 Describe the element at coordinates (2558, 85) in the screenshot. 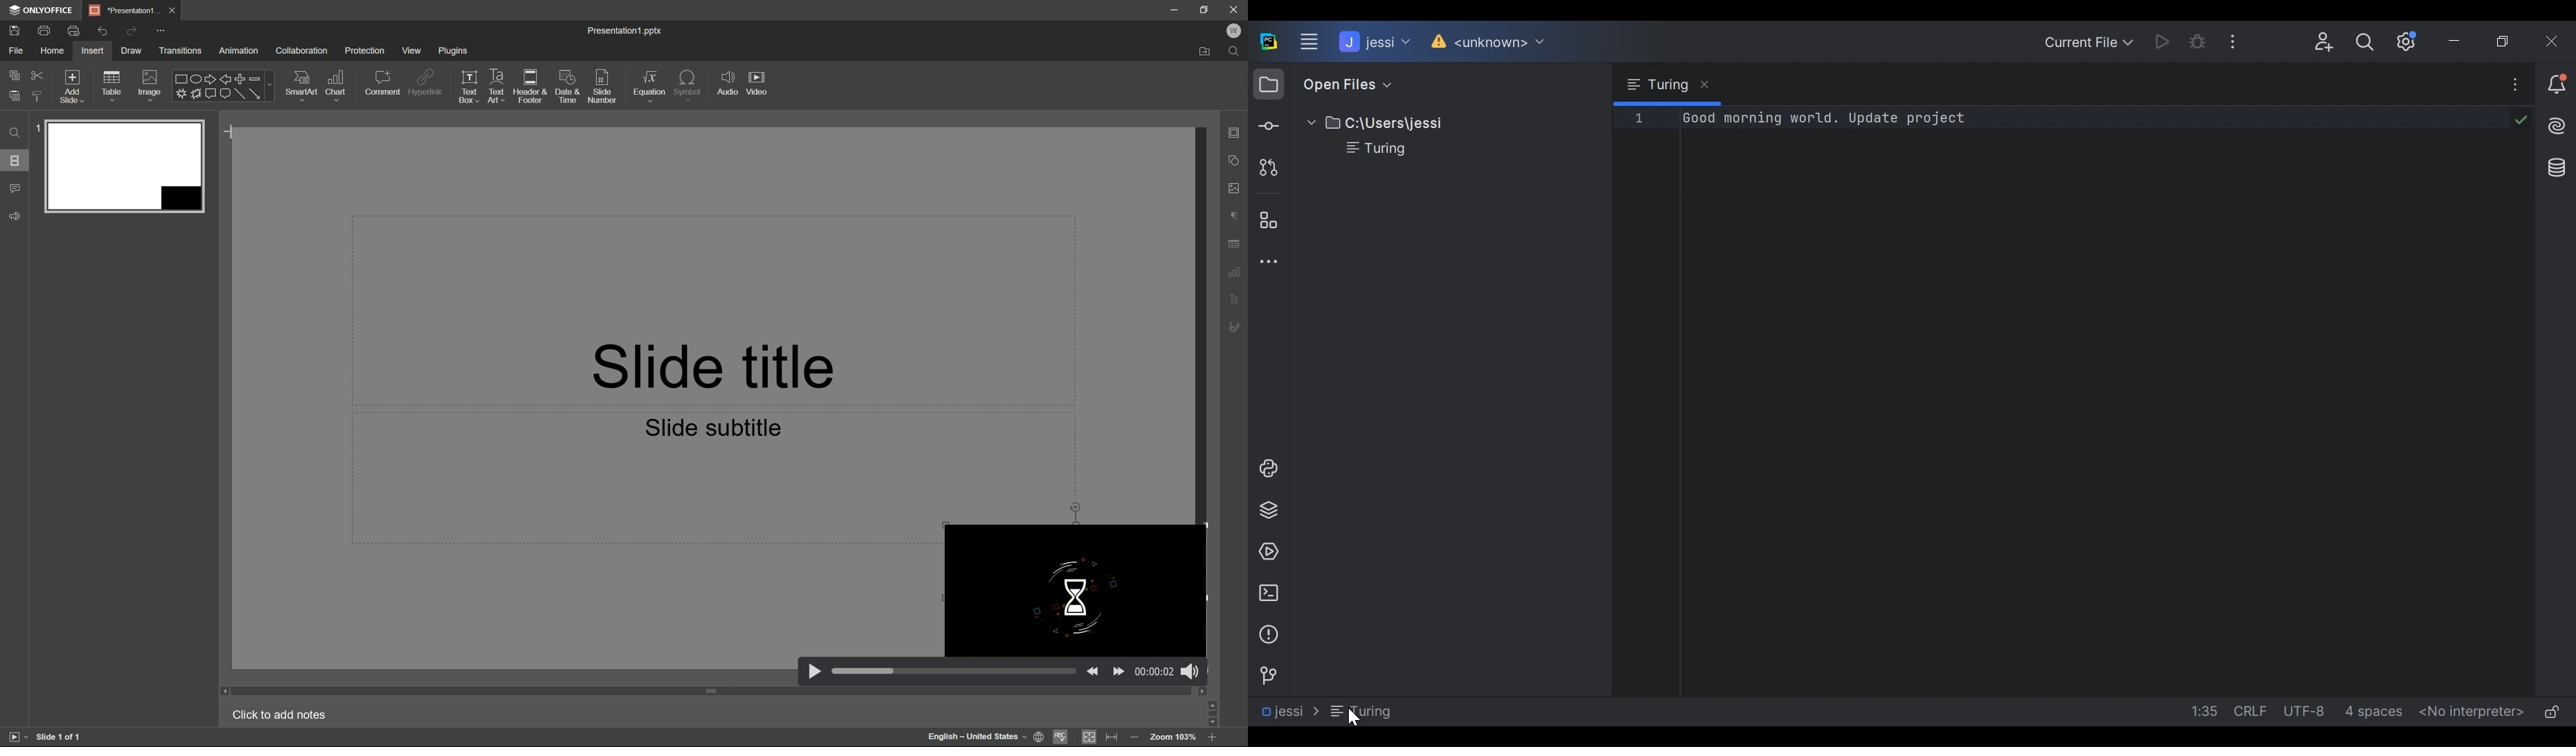

I see `Notification` at that location.